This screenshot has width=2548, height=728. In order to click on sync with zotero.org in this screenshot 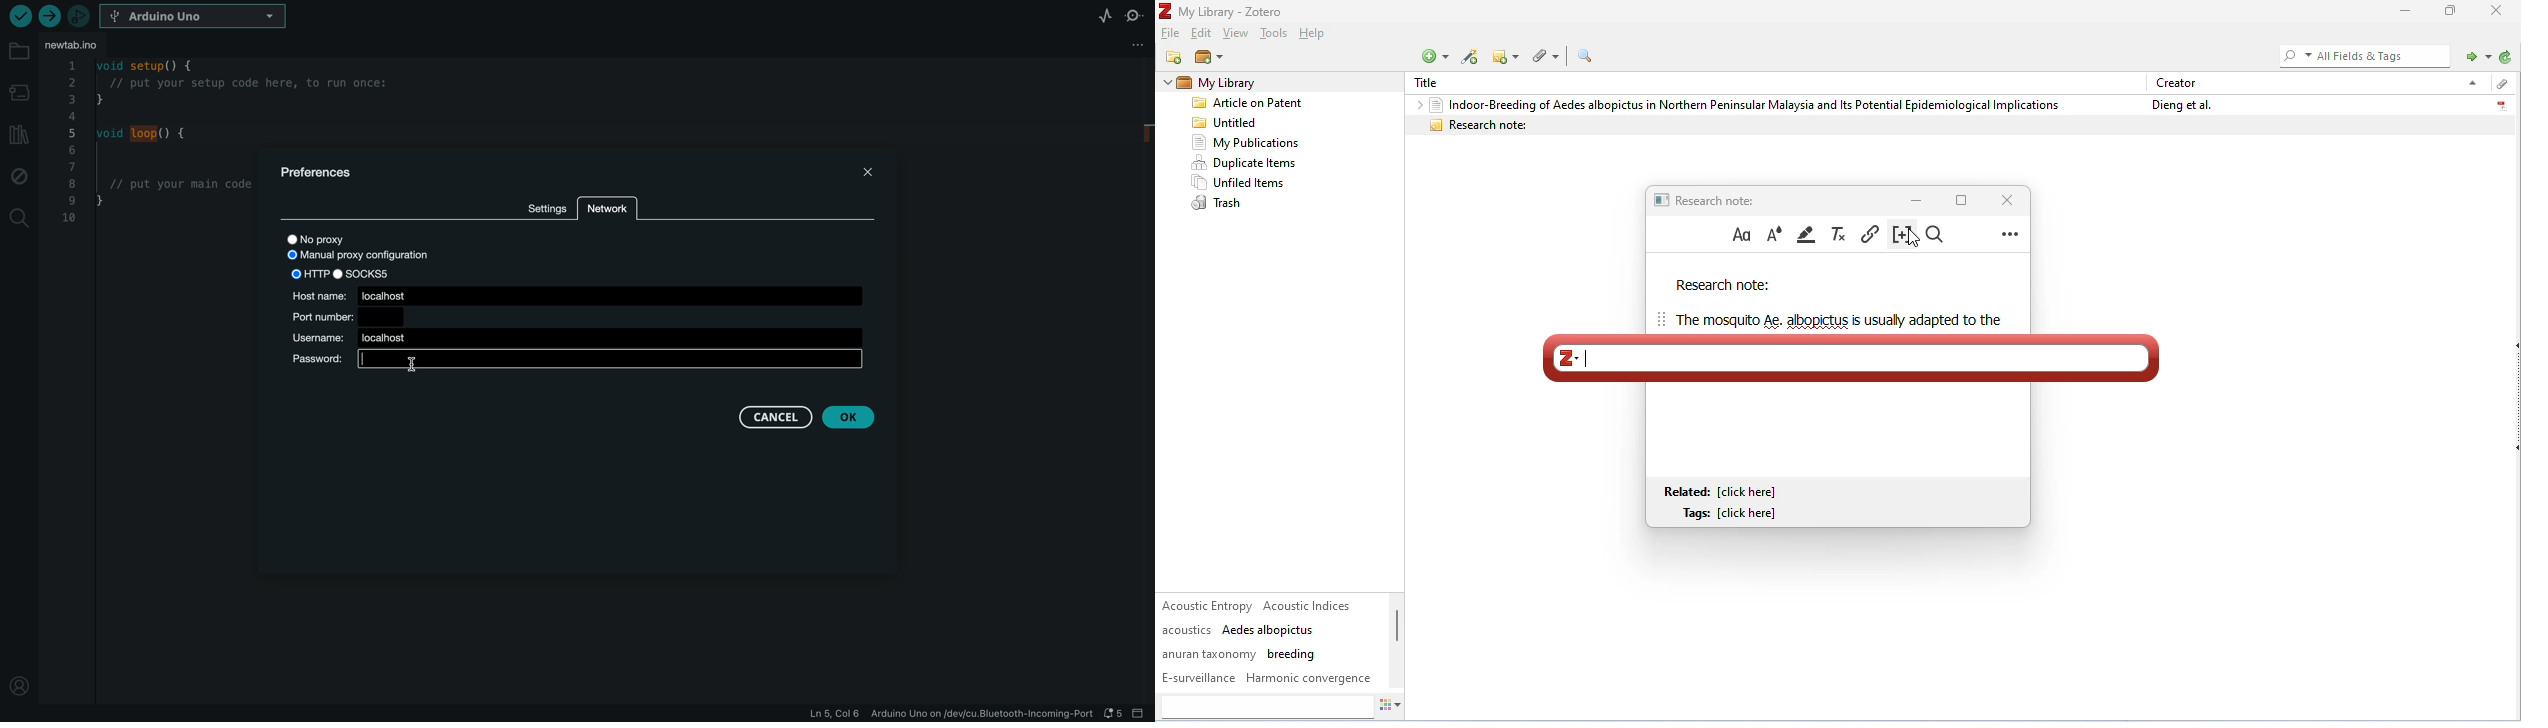, I will do `click(2506, 57)`.